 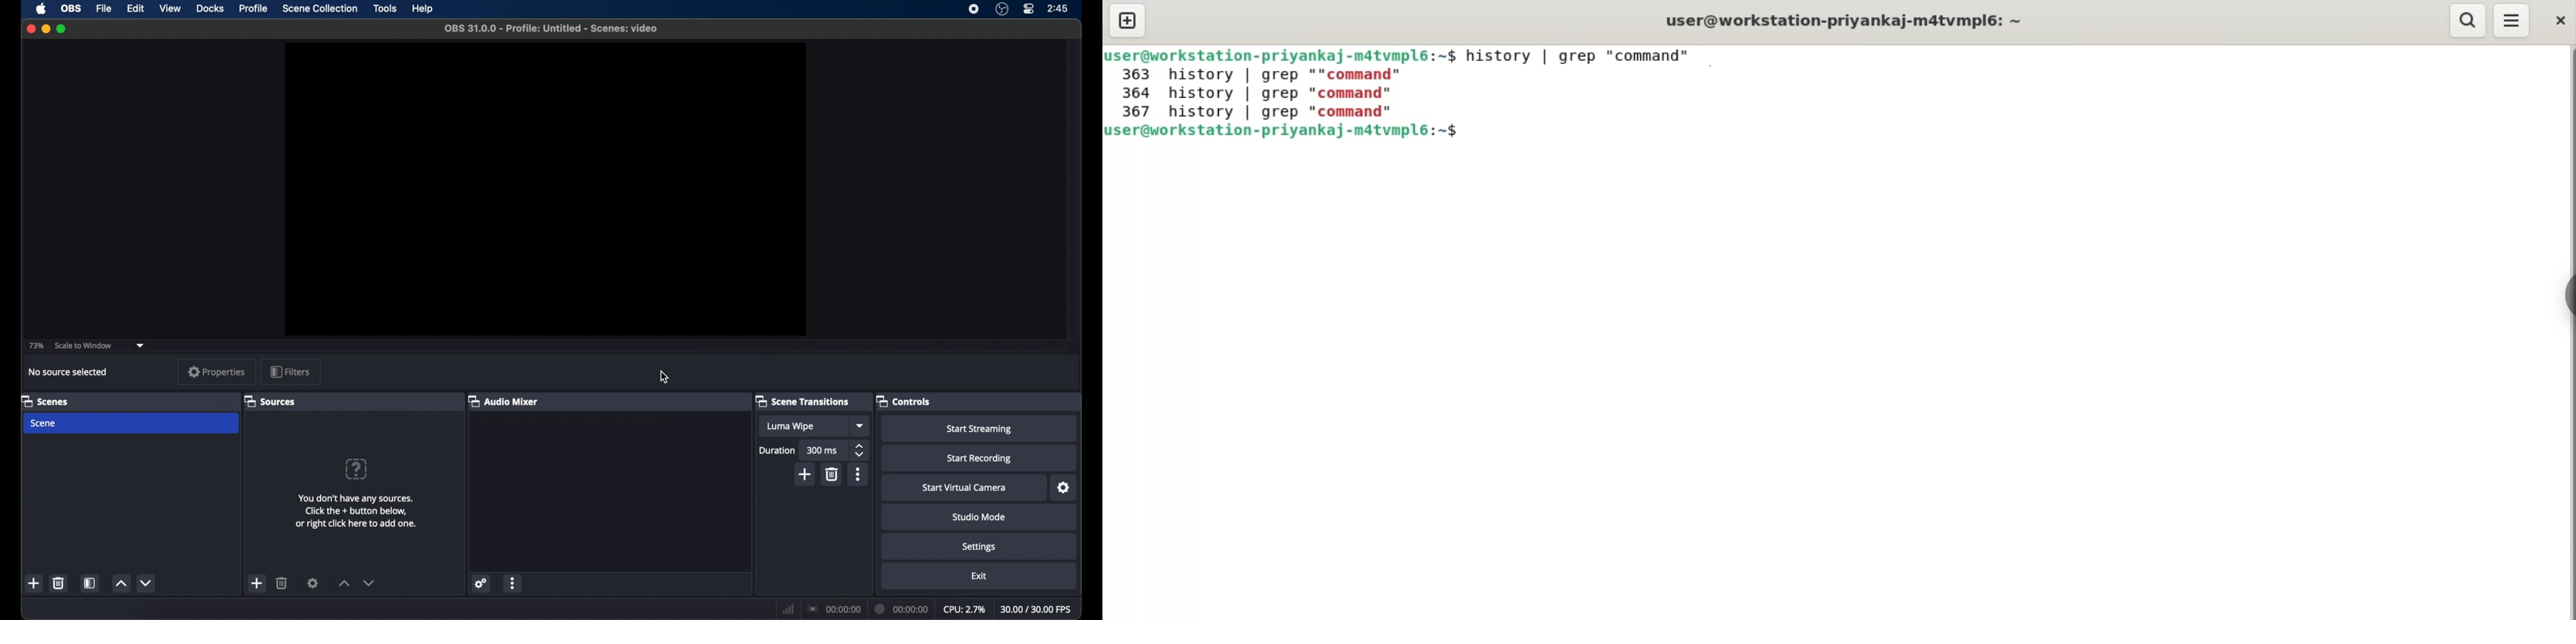 I want to click on delete, so click(x=59, y=583).